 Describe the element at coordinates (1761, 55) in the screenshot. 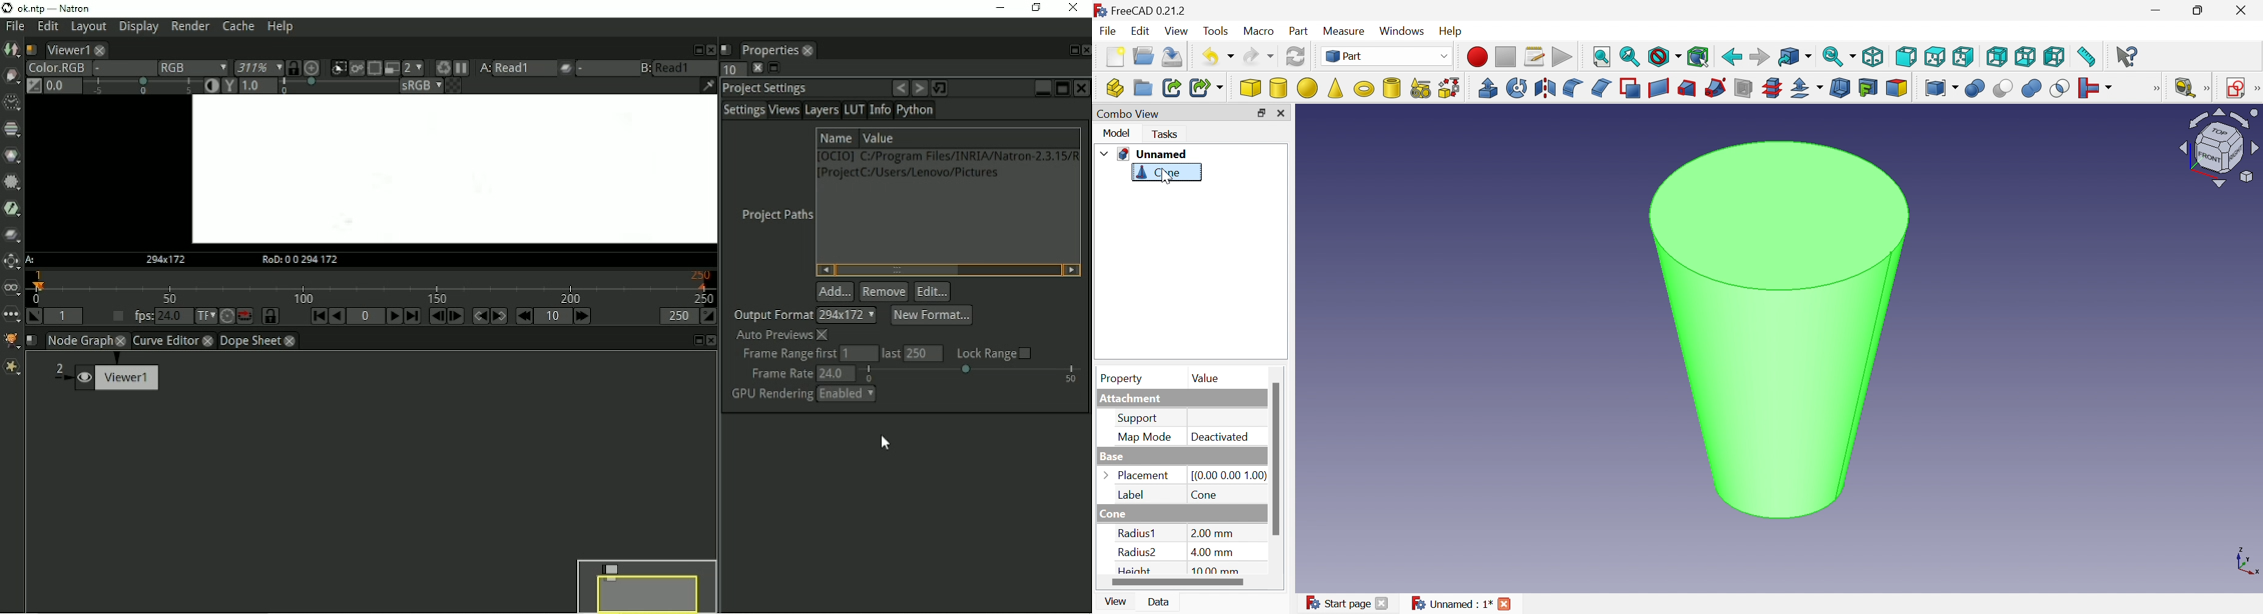

I see `Forward` at that location.